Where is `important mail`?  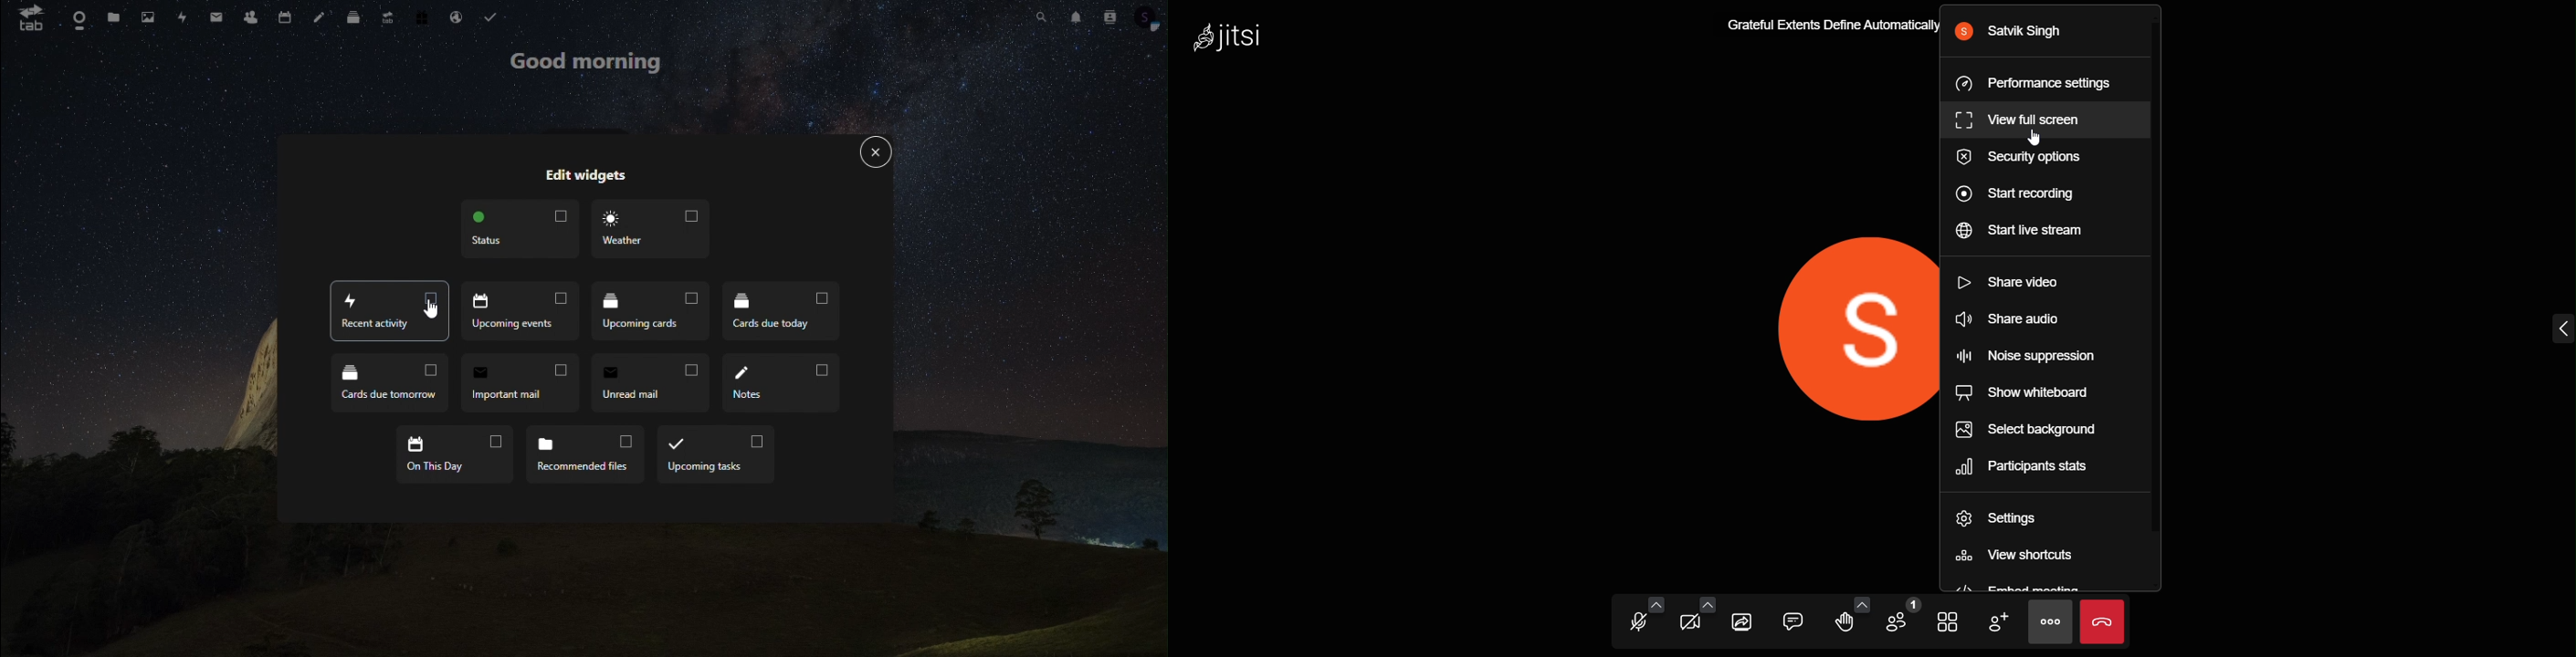 important mail is located at coordinates (519, 382).